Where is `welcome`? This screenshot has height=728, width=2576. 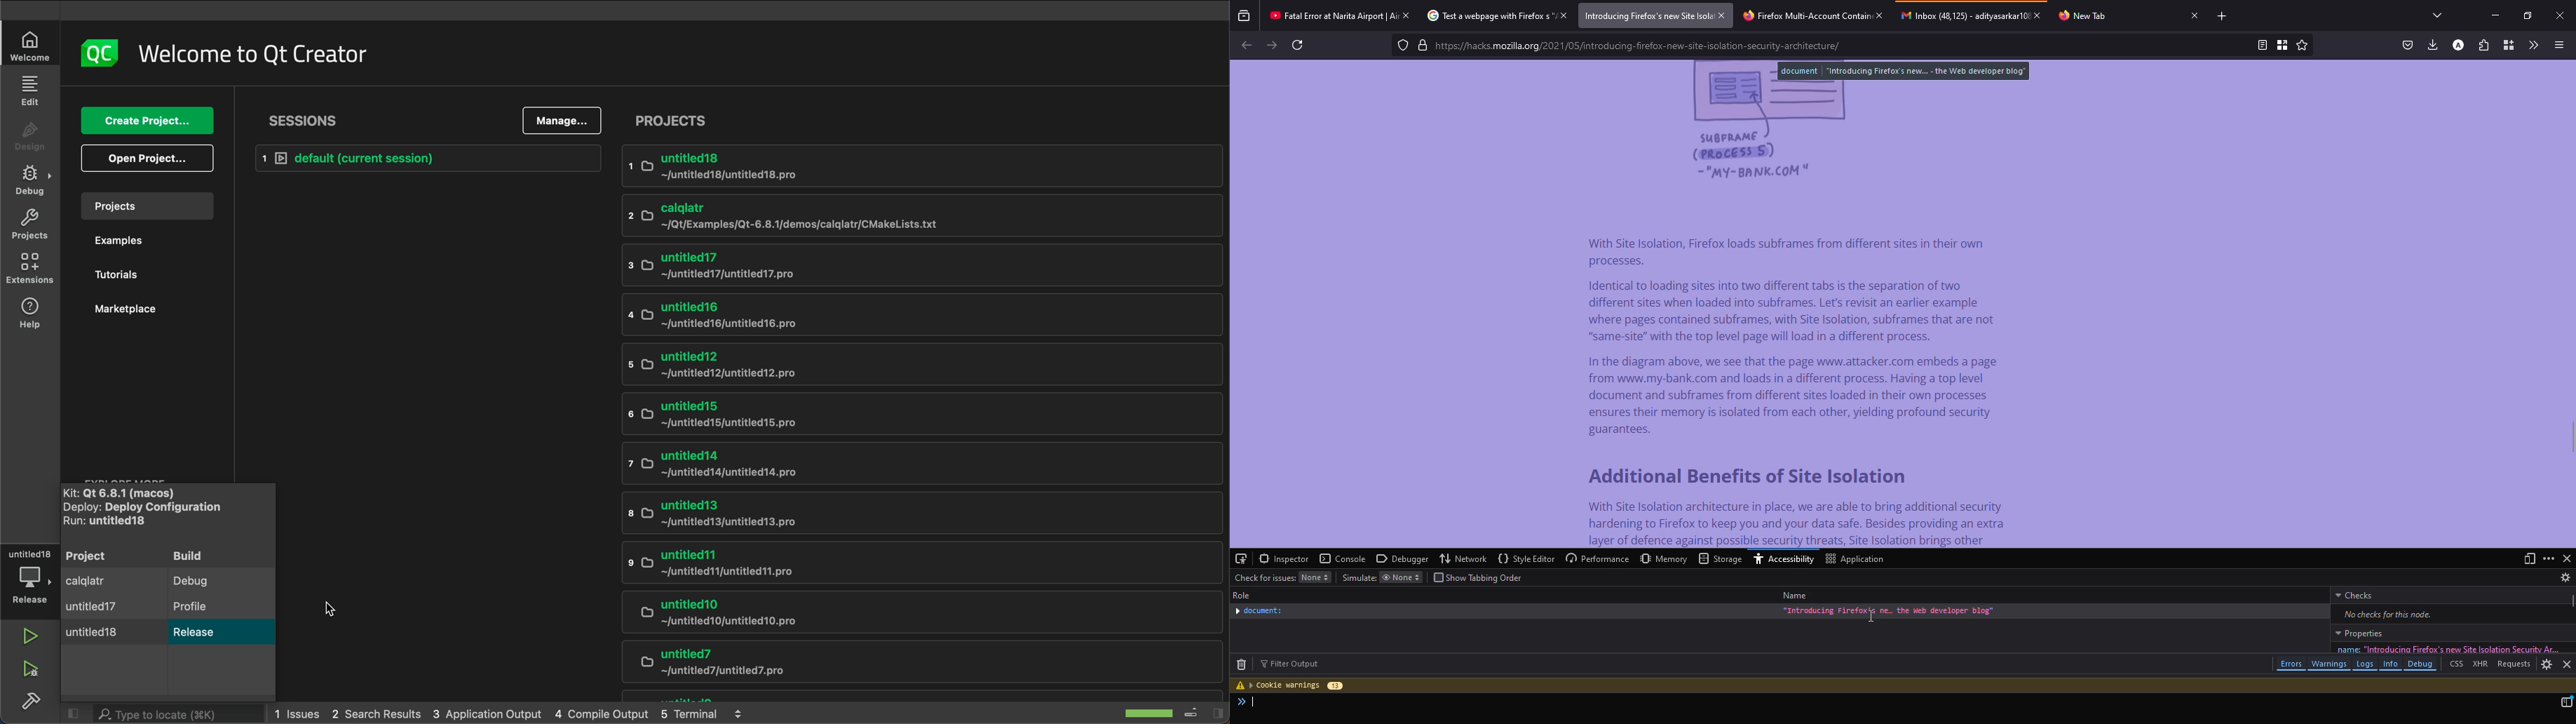 welcome is located at coordinates (252, 52).